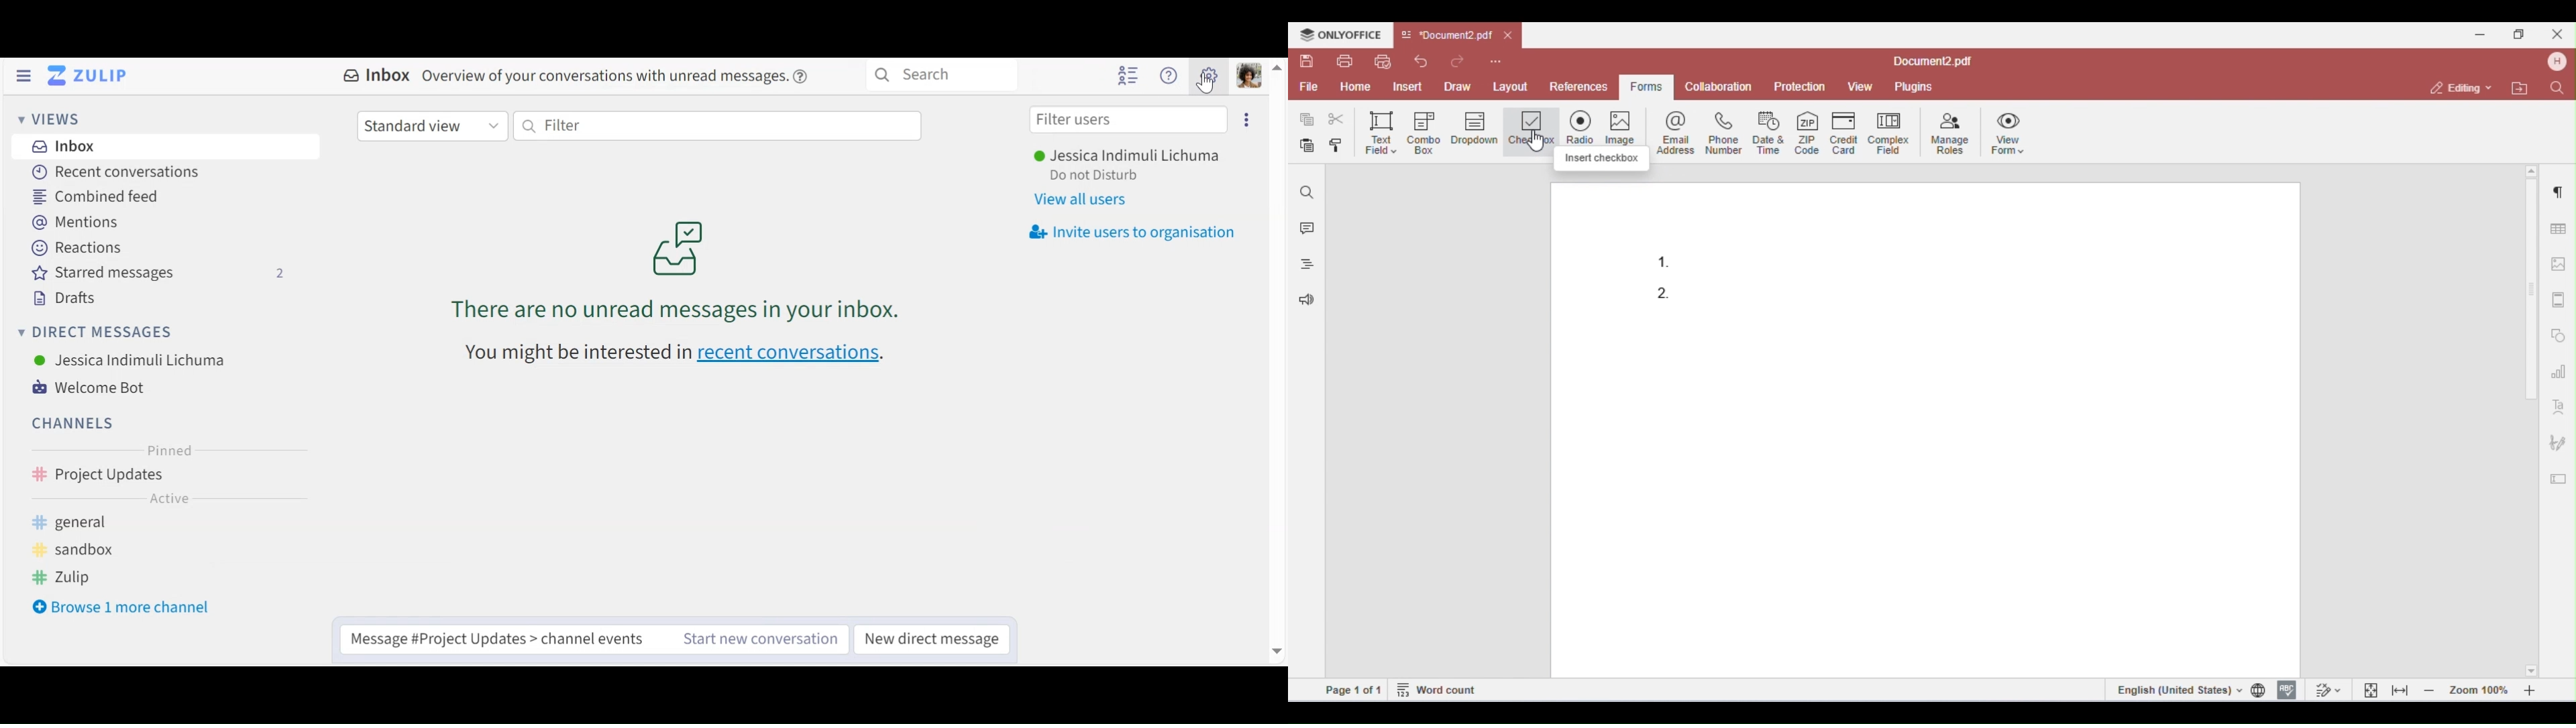 This screenshot has height=728, width=2576. Describe the element at coordinates (162, 275) in the screenshot. I see `Starred messages` at that location.